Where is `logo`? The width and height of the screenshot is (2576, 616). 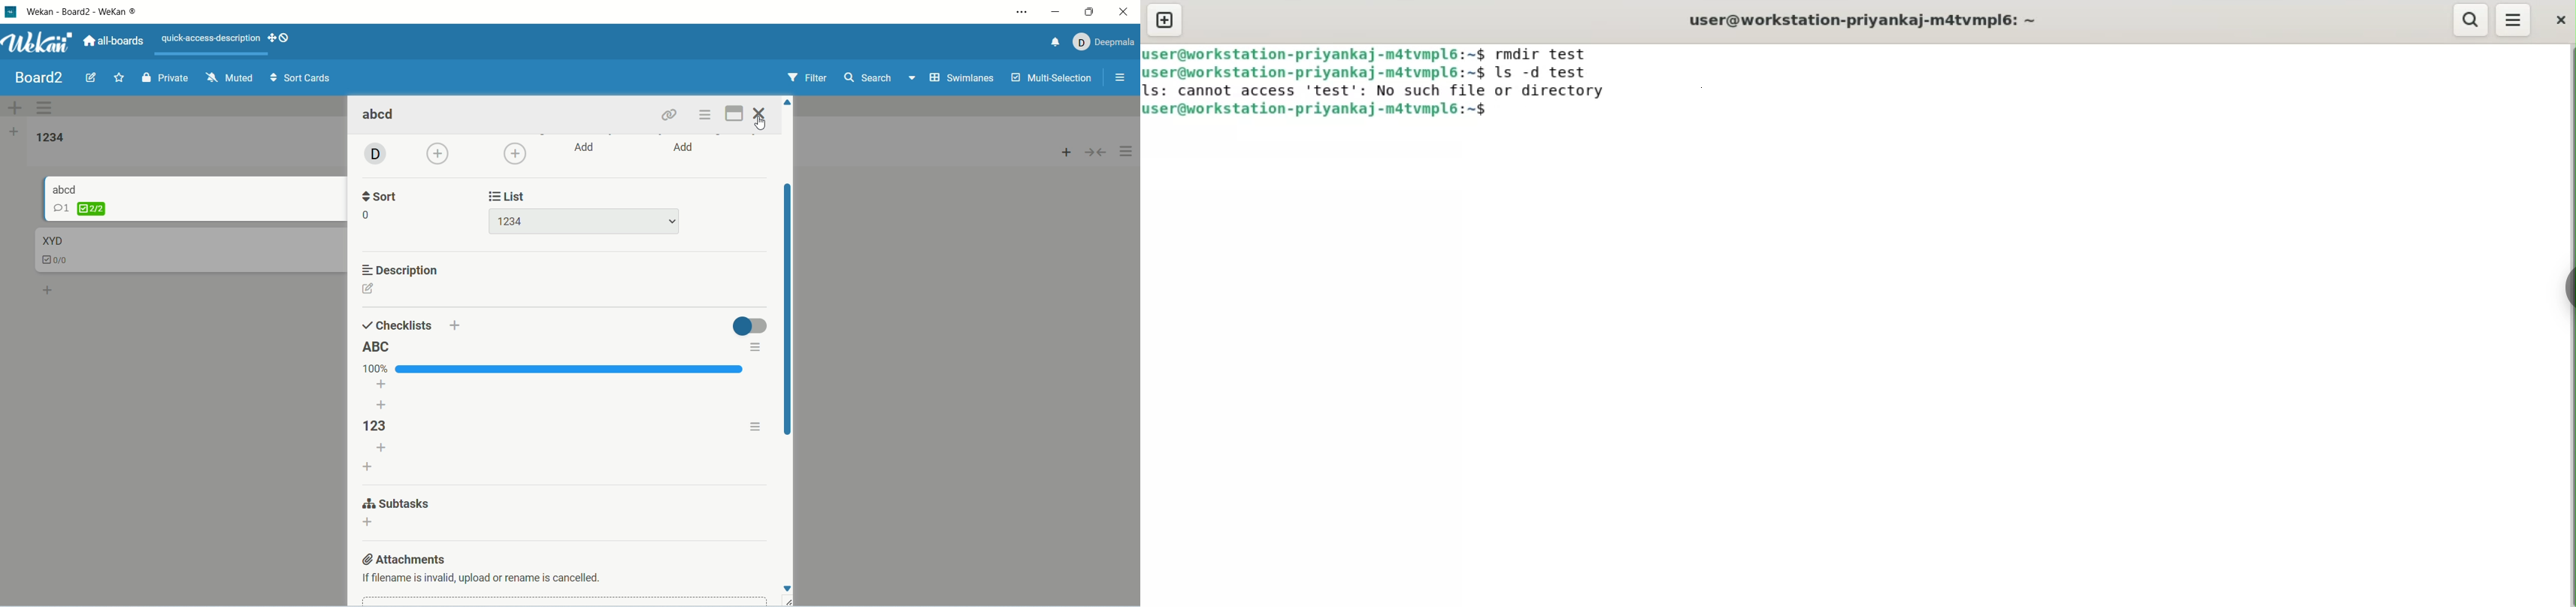 logo is located at coordinates (10, 12).